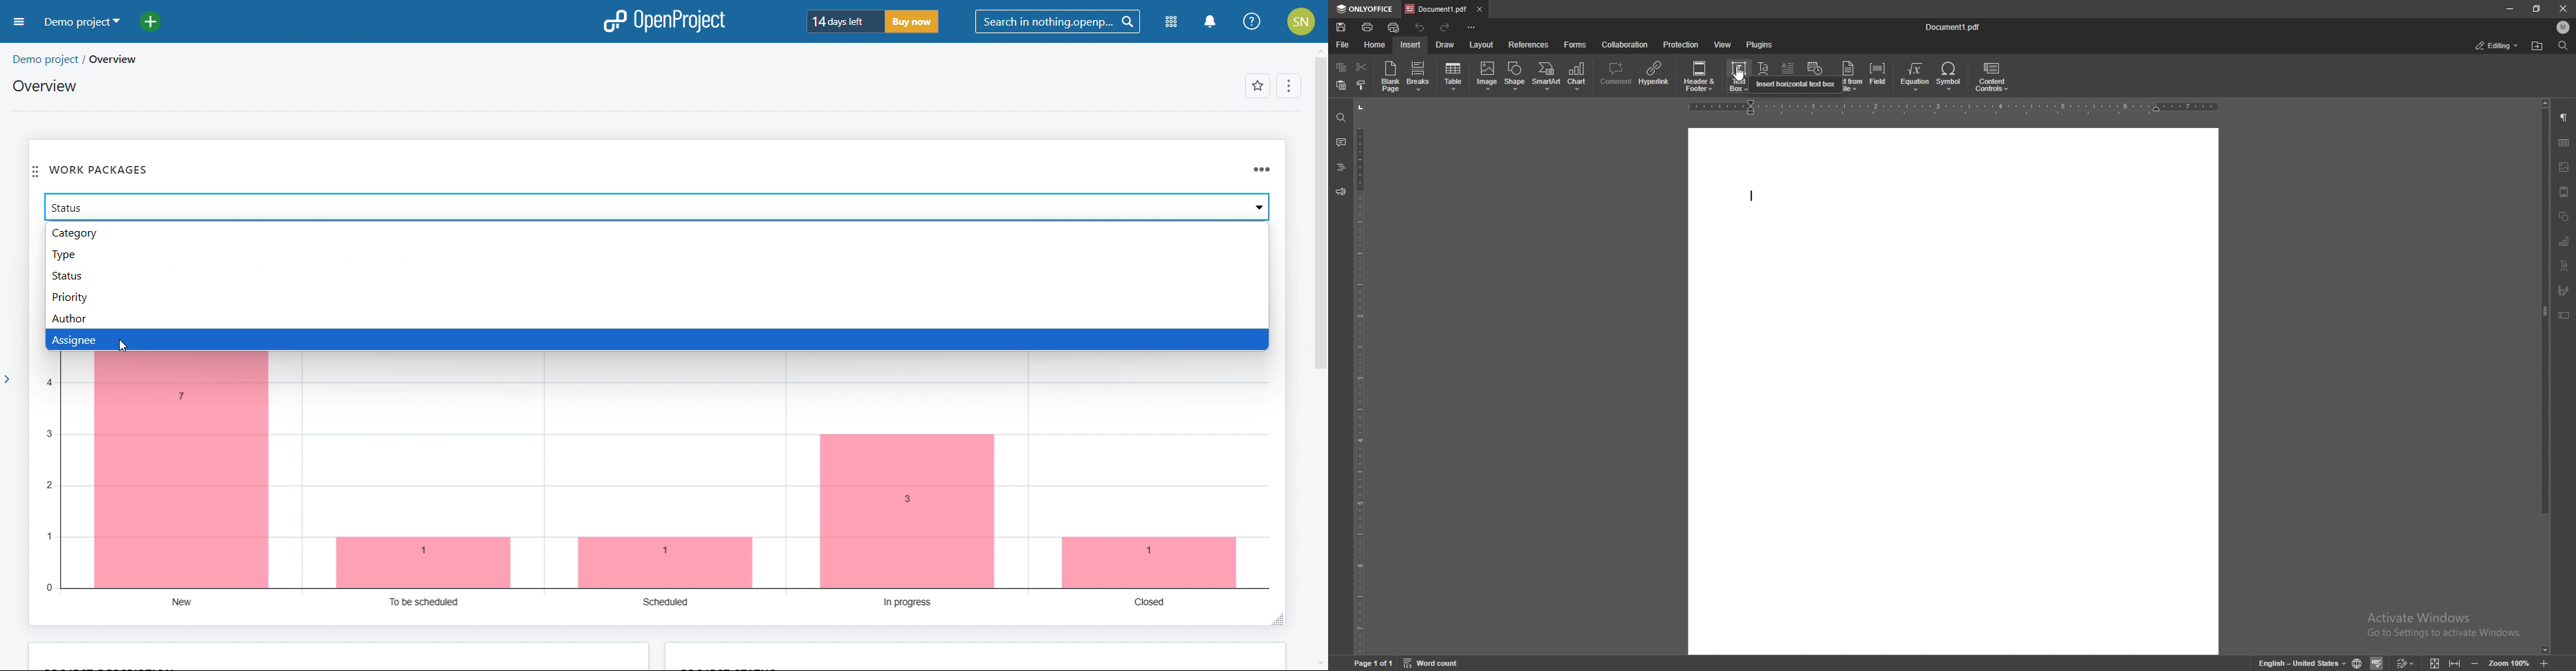 This screenshot has height=672, width=2576. I want to click on nottifications, so click(1211, 23).